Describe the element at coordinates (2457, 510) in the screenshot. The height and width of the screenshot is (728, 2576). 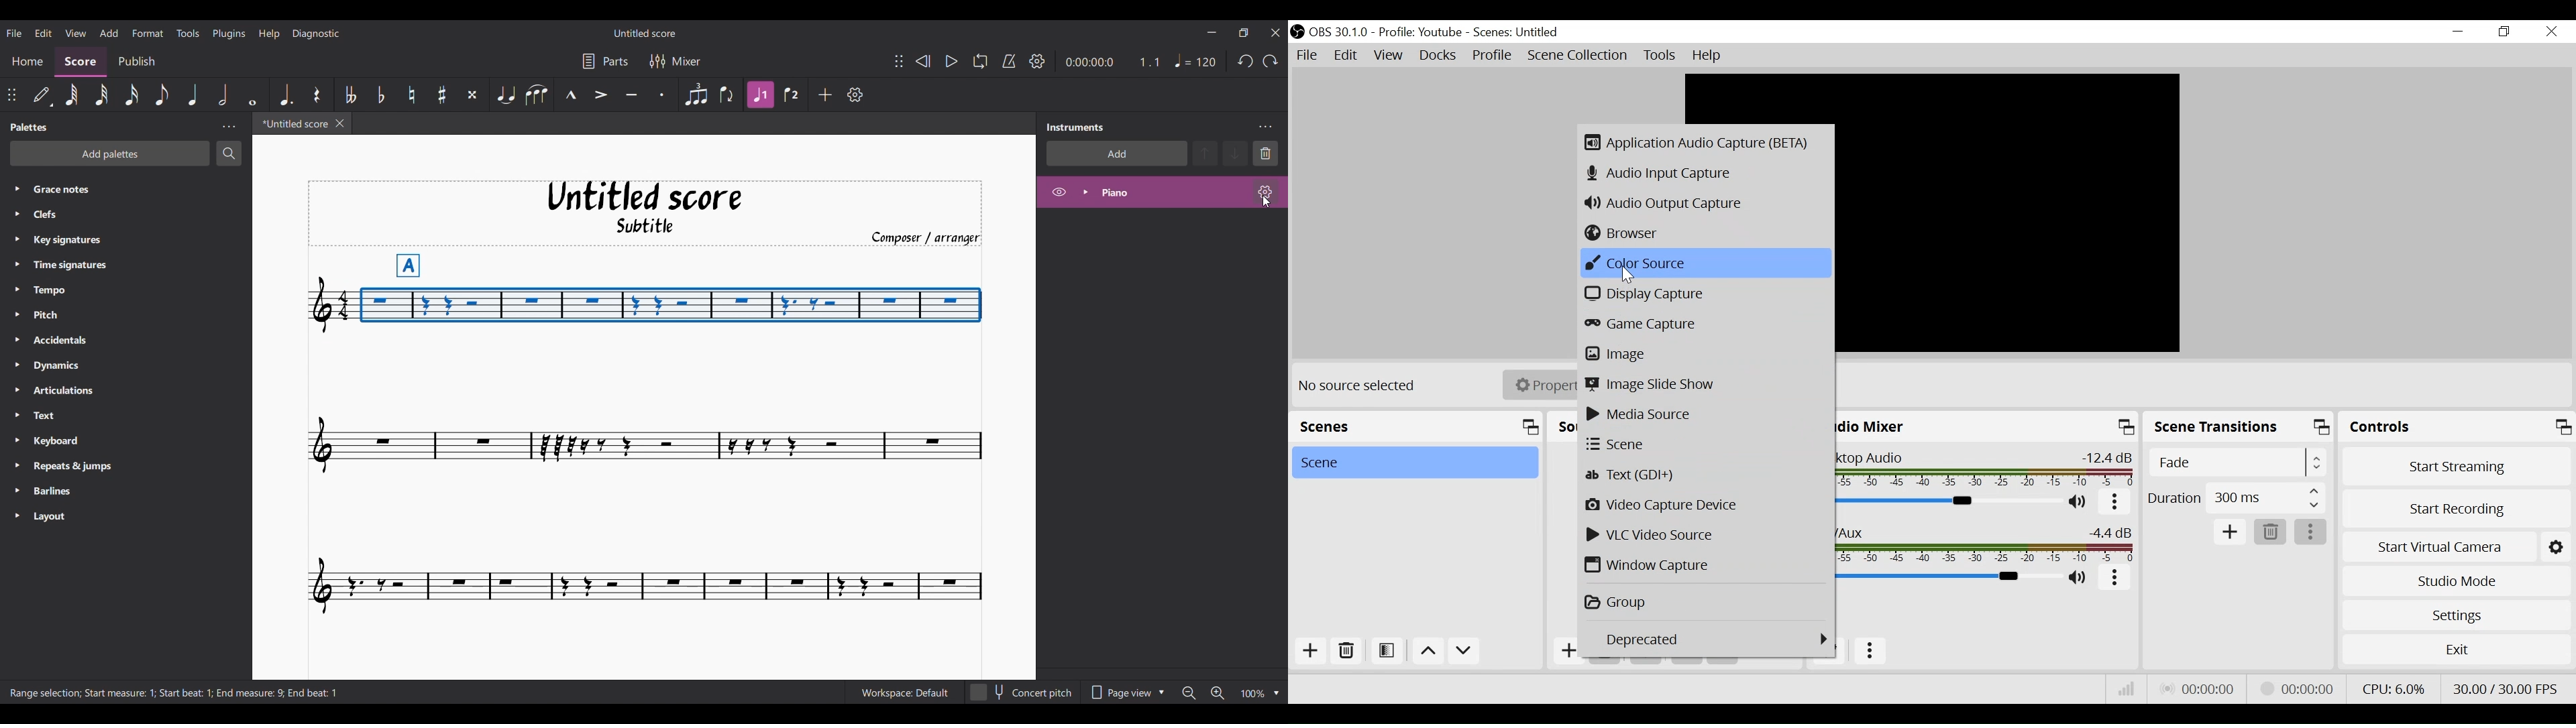
I see `Start Recording` at that location.